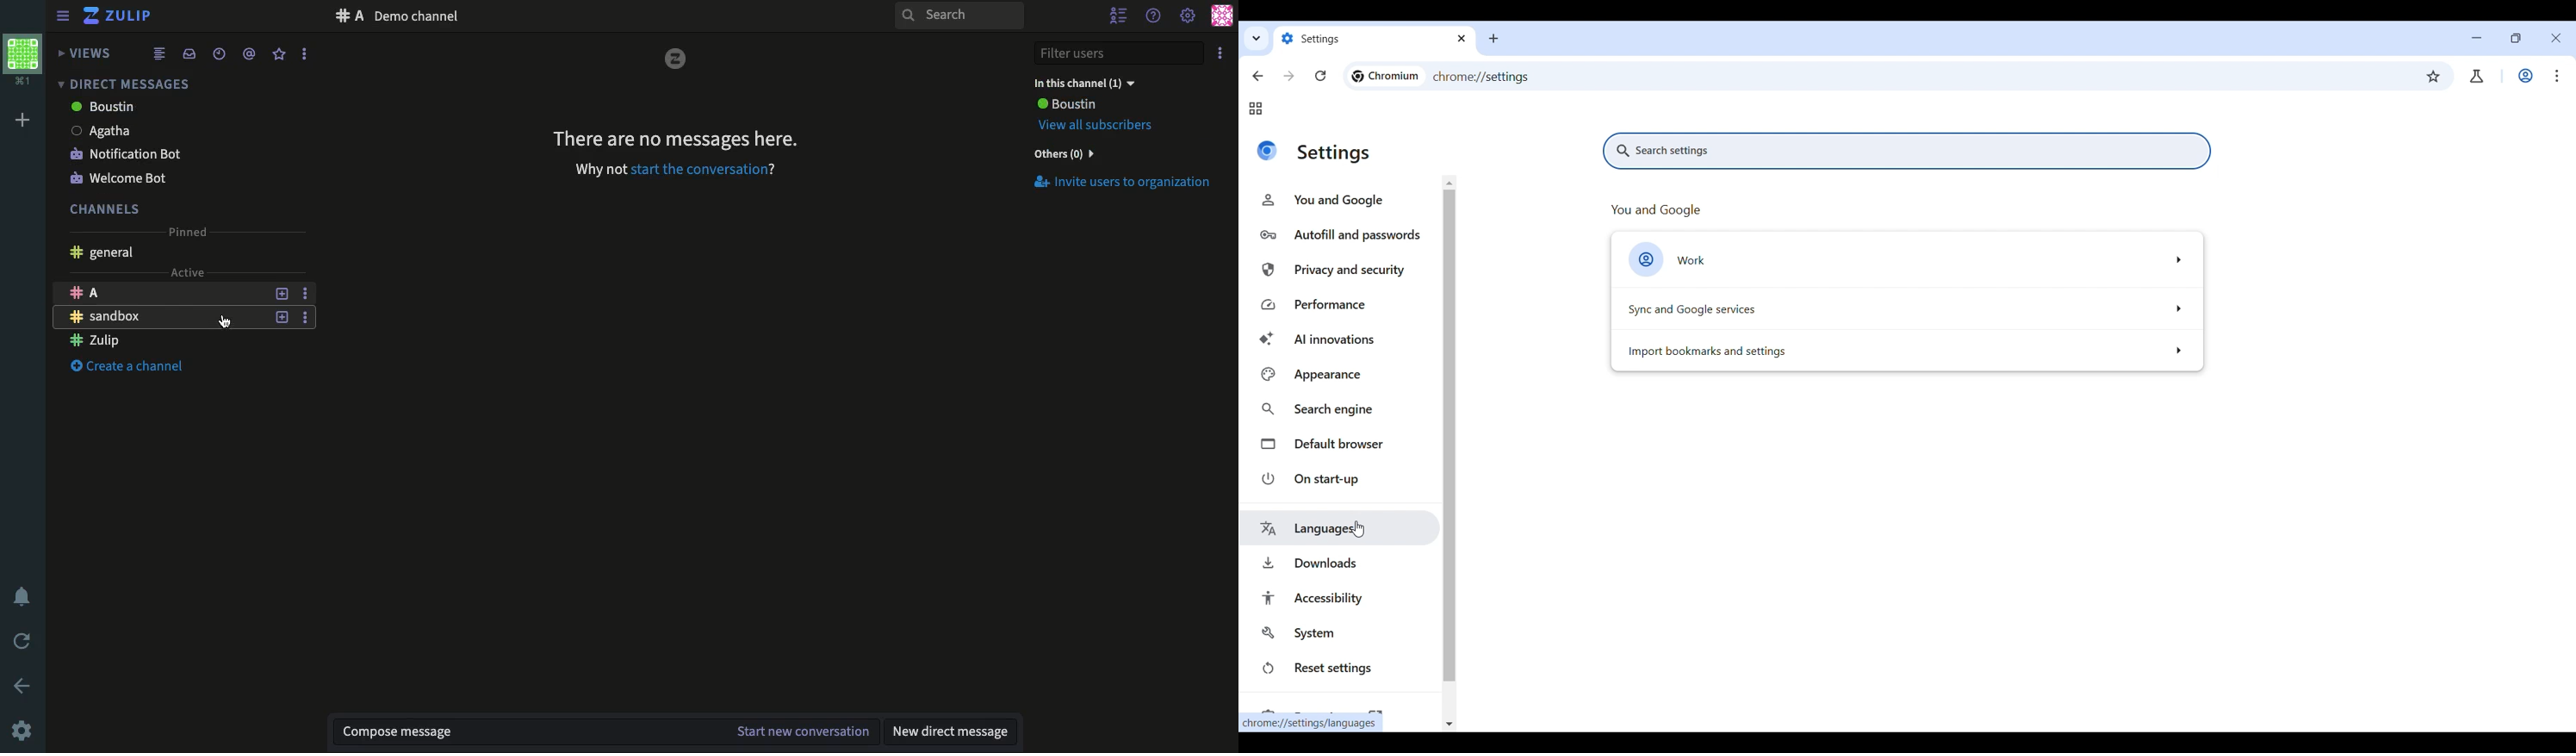 This screenshot has height=756, width=2576. Describe the element at coordinates (159, 53) in the screenshot. I see `Feed` at that location.